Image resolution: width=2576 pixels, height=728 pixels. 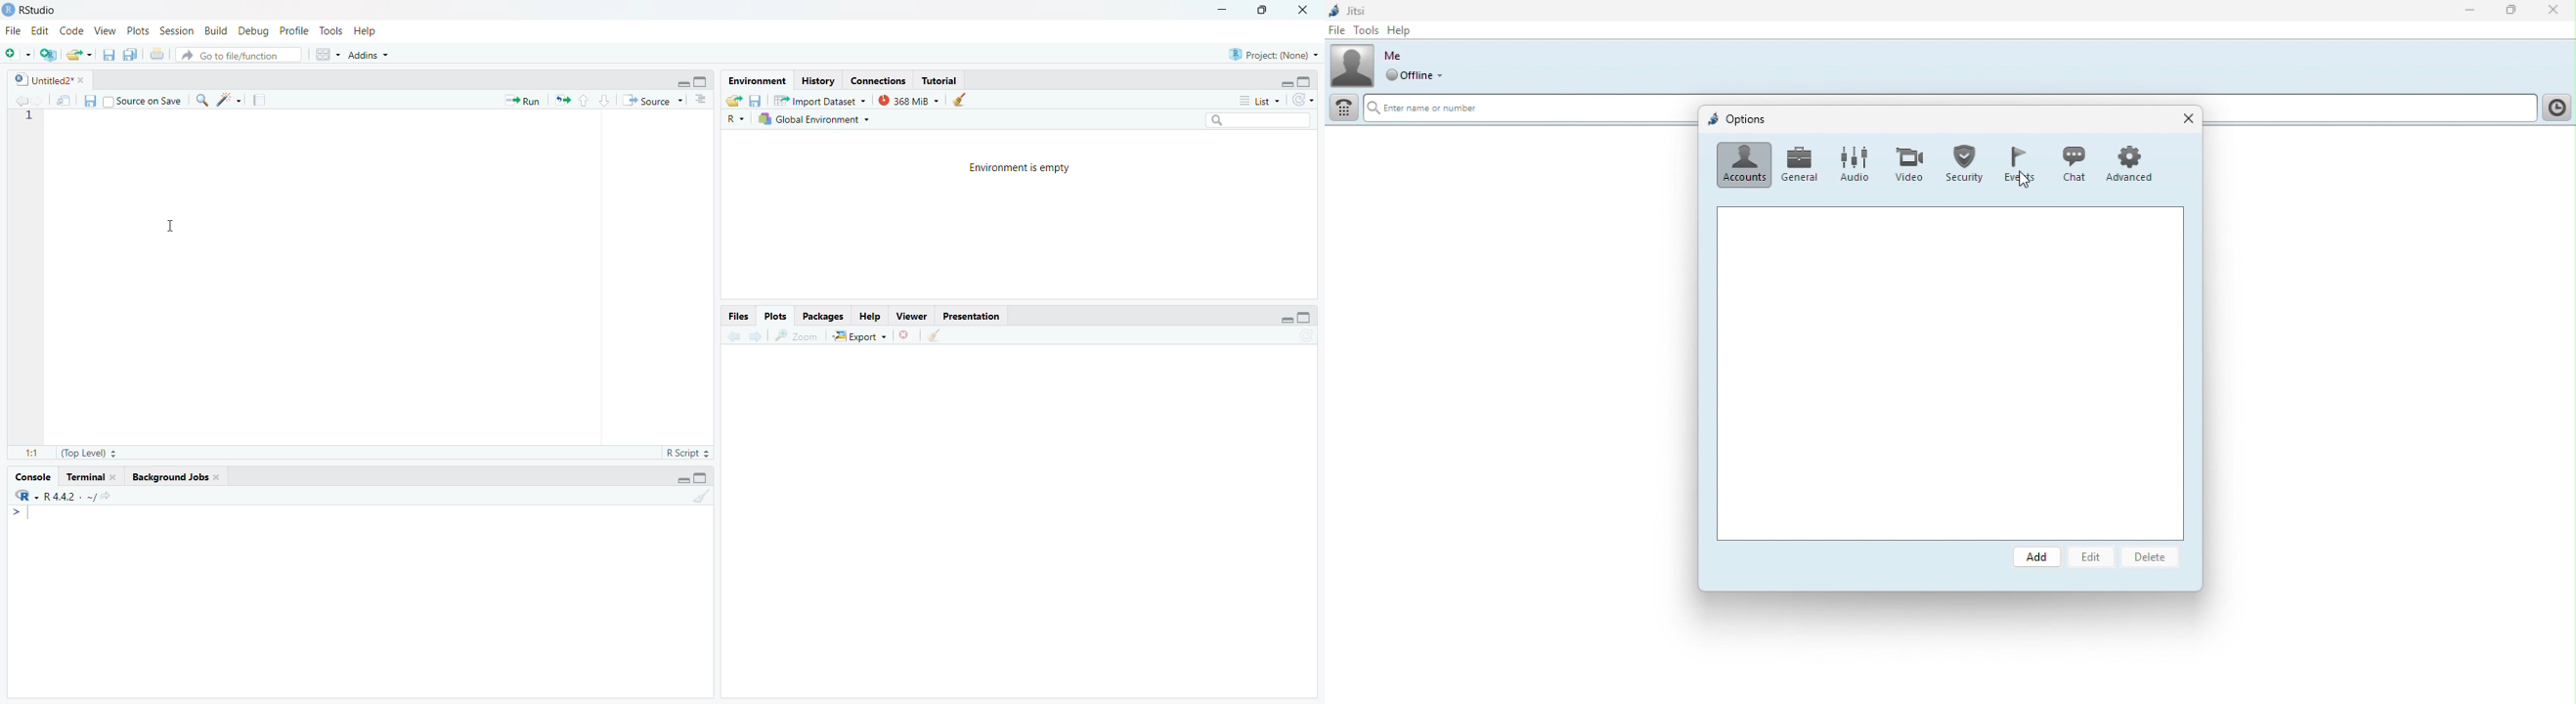 What do you see at coordinates (105, 57) in the screenshot?
I see `save` at bounding box center [105, 57].